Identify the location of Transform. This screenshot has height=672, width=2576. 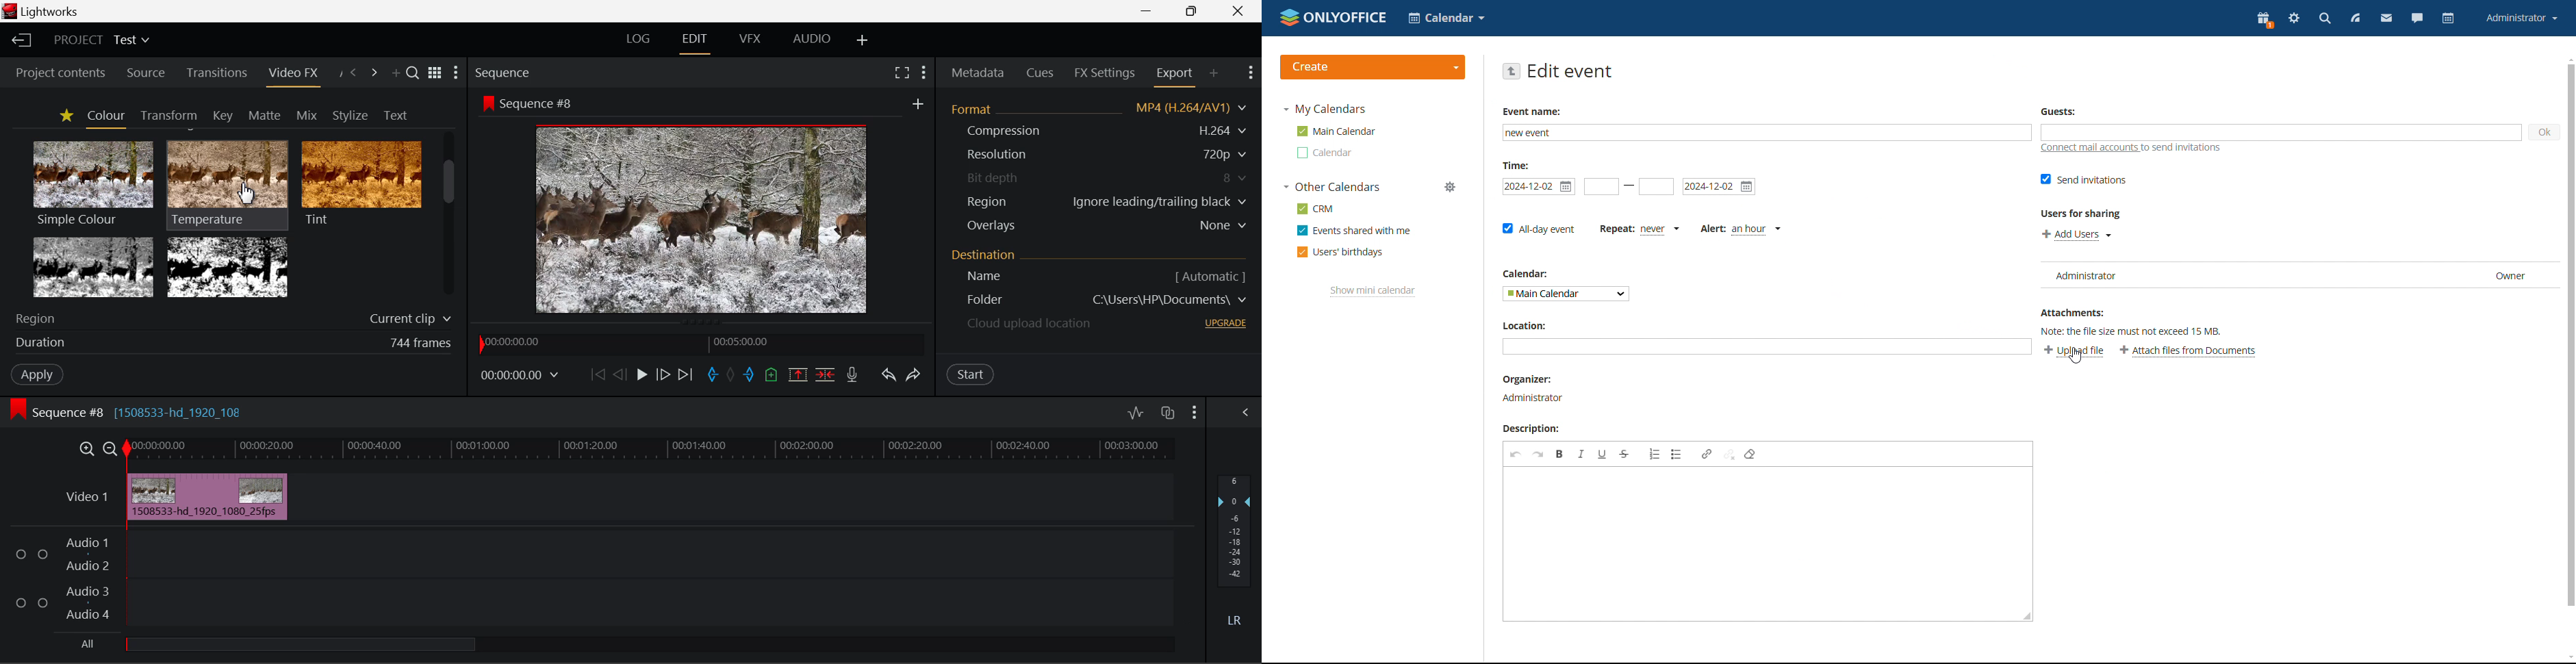
(166, 114).